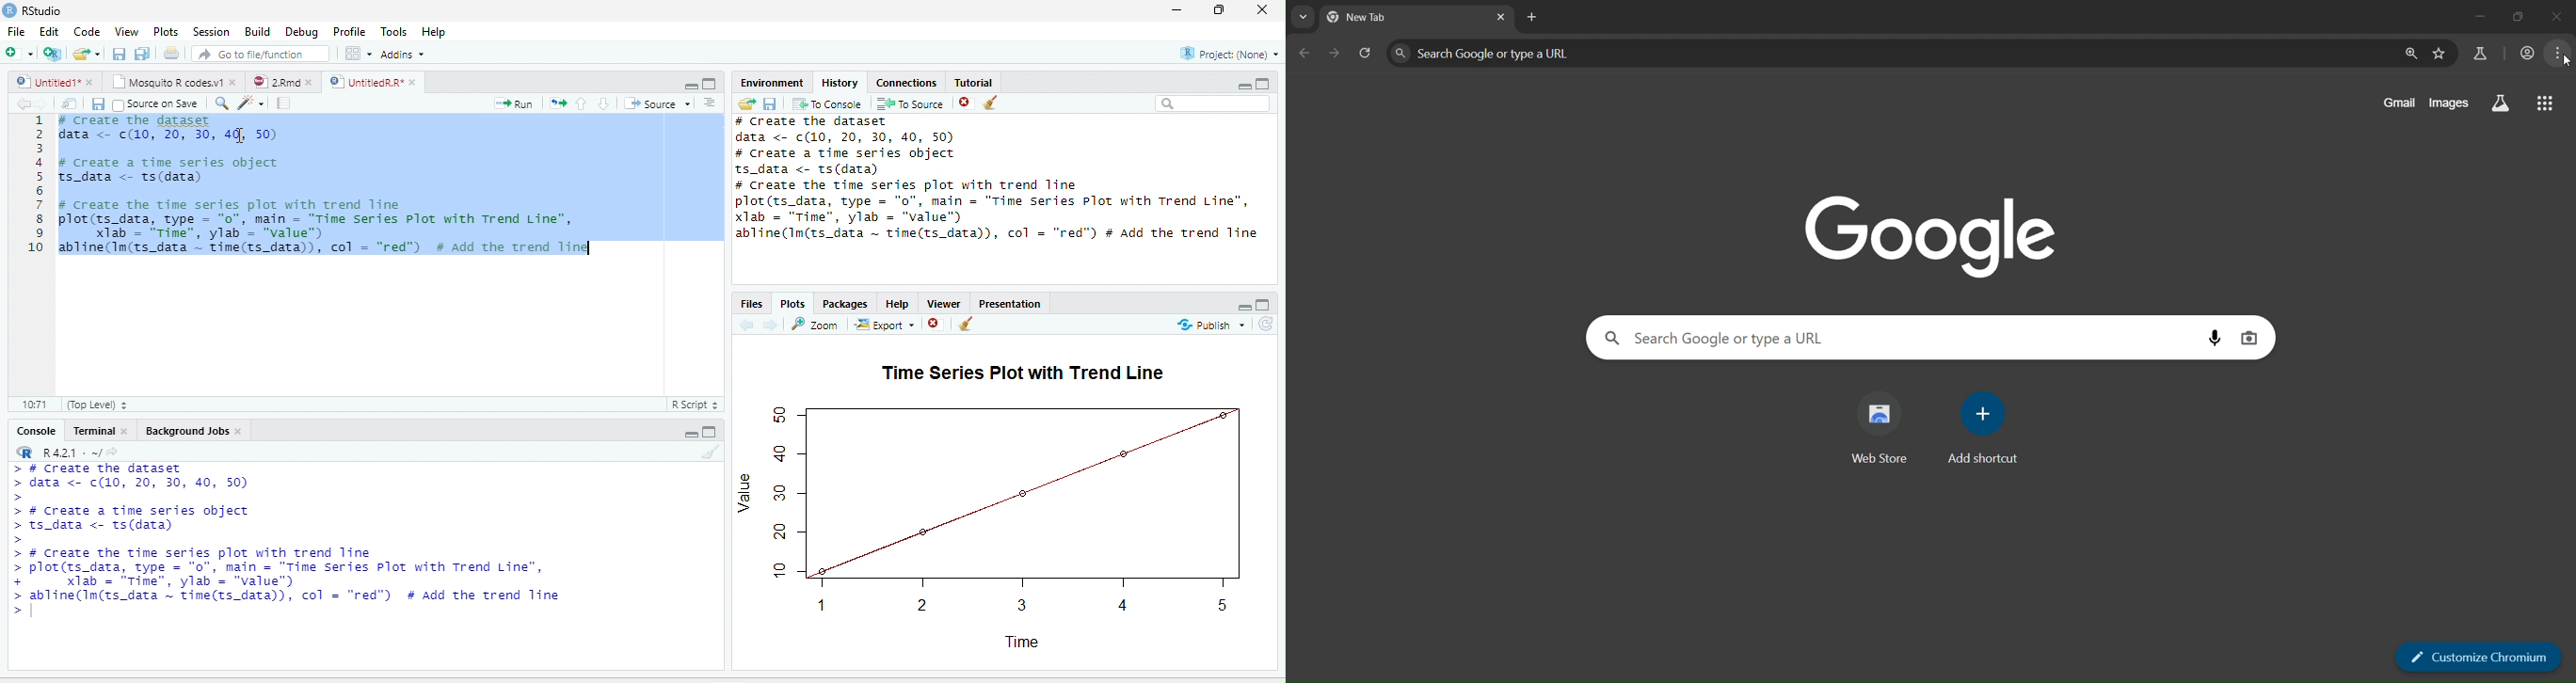 Image resolution: width=2576 pixels, height=700 pixels. Describe the element at coordinates (239, 135) in the screenshot. I see `cursor` at that location.